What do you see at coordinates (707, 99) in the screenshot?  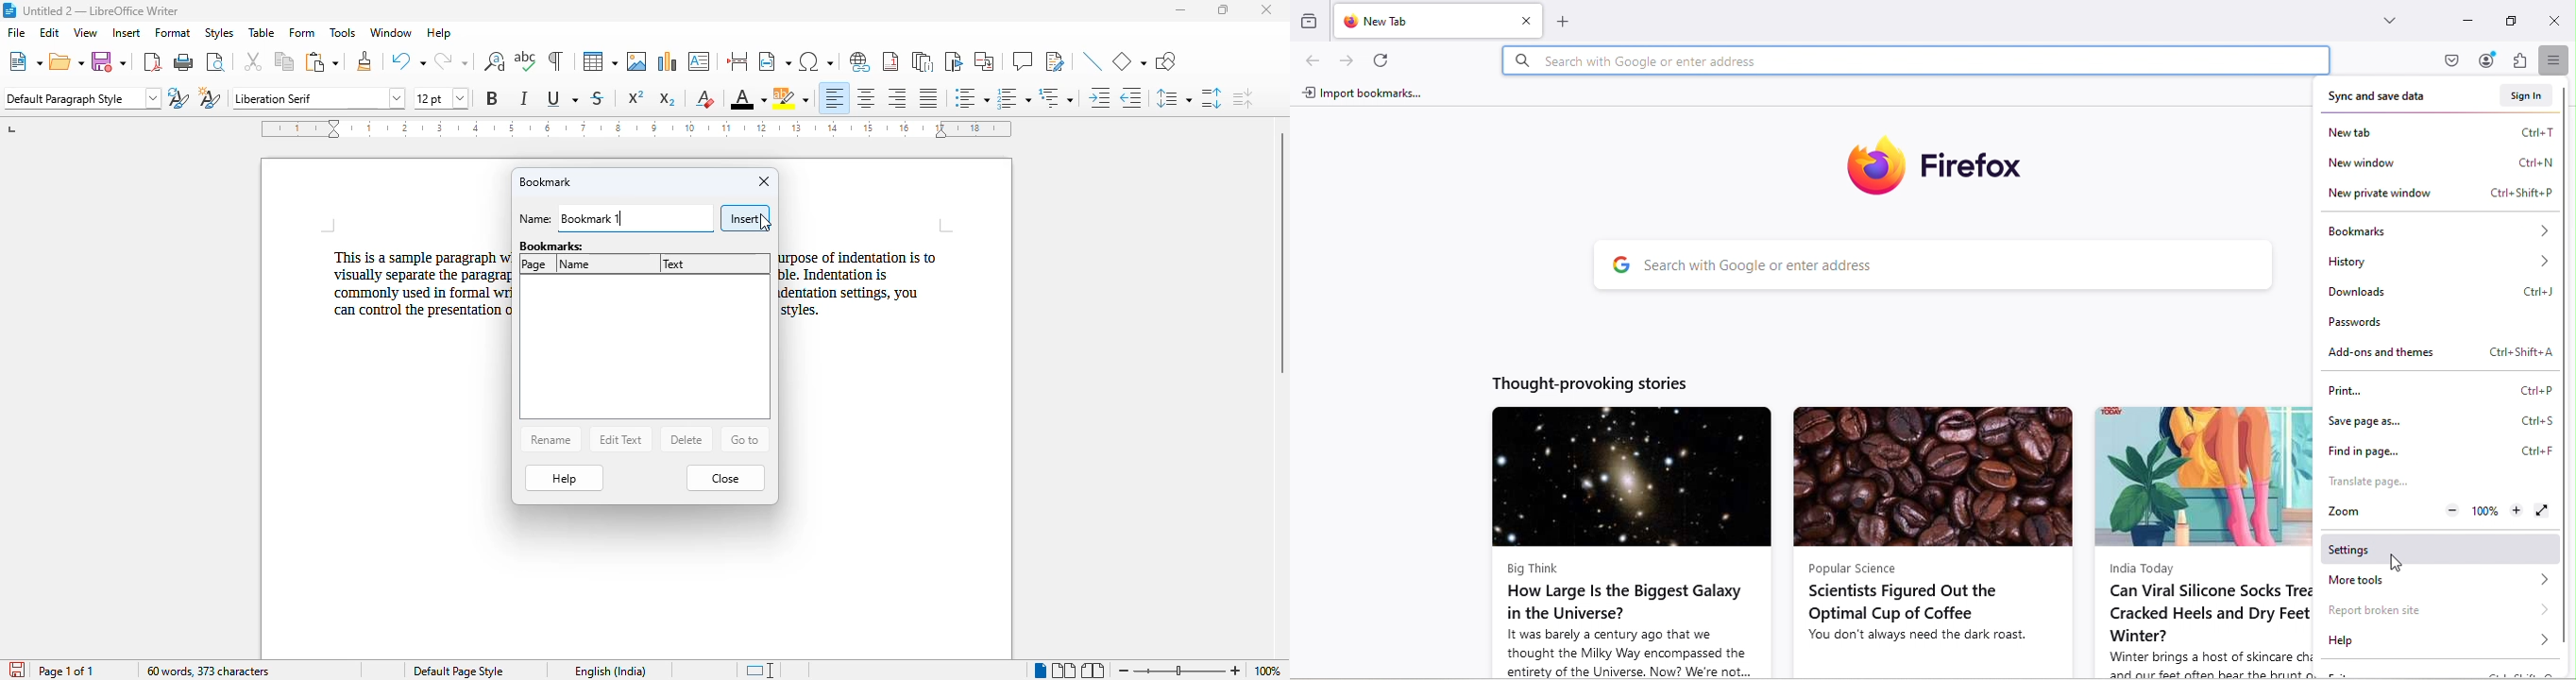 I see `clear direct formatting` at bounding box center [707, 99].